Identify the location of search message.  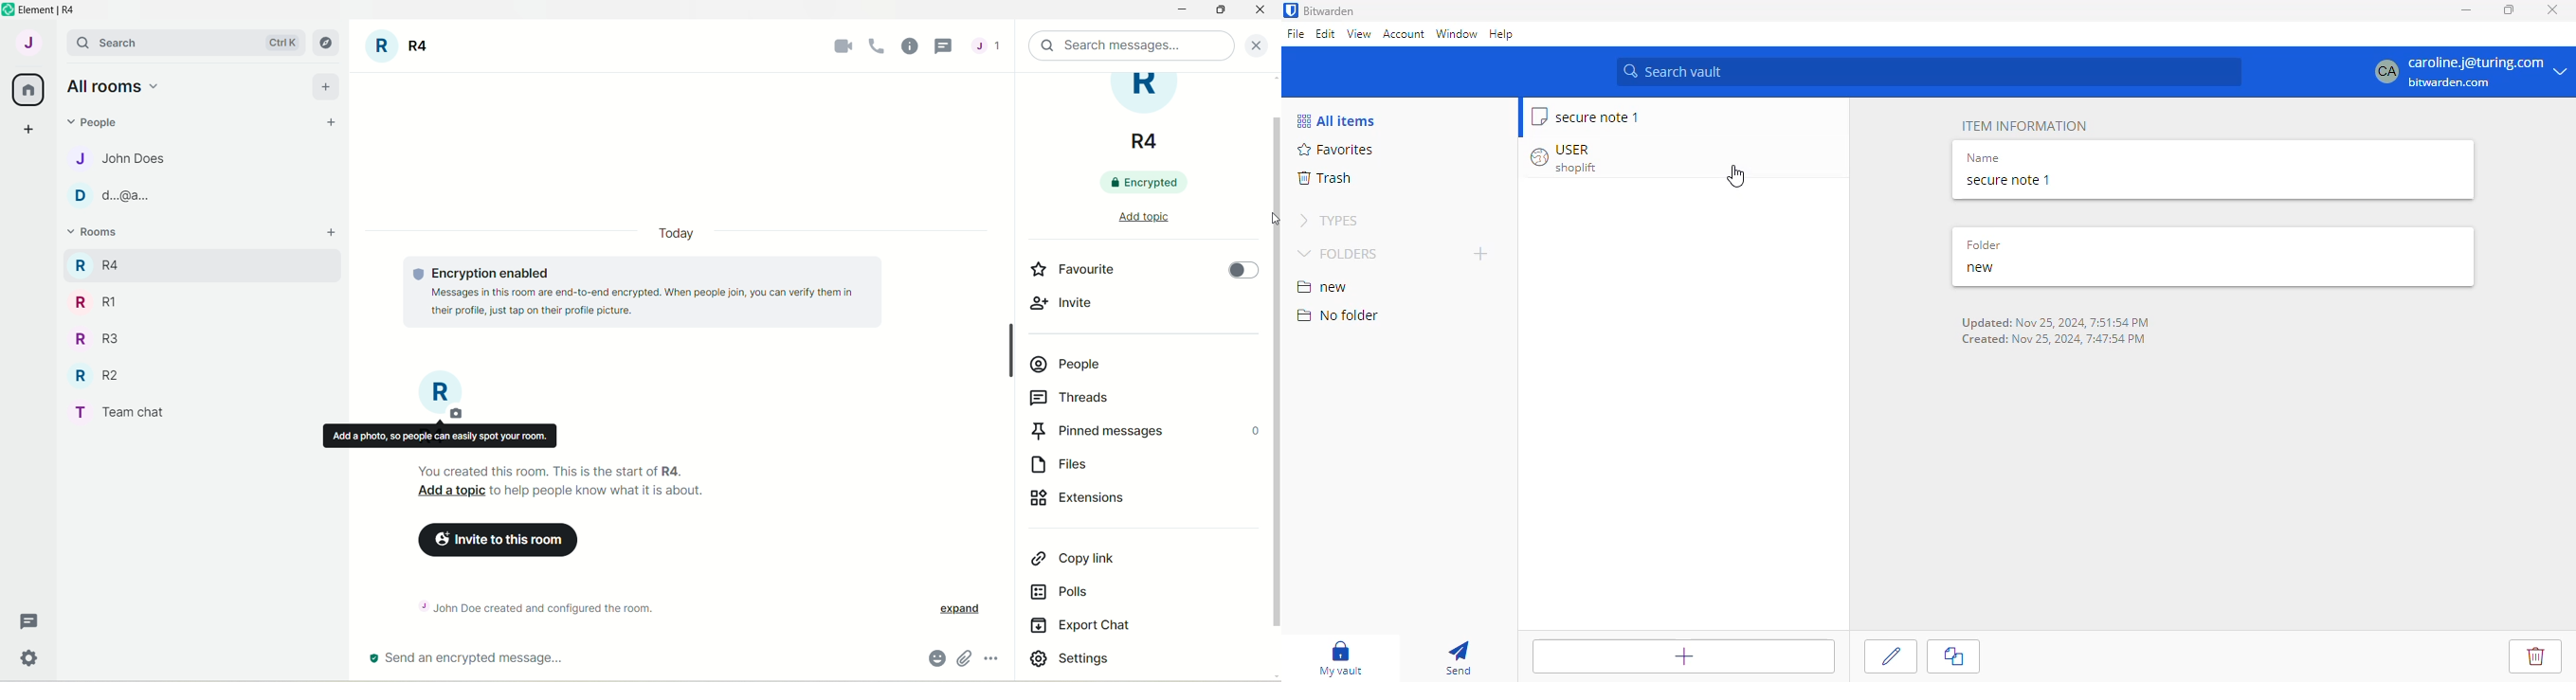
(1133, 46).